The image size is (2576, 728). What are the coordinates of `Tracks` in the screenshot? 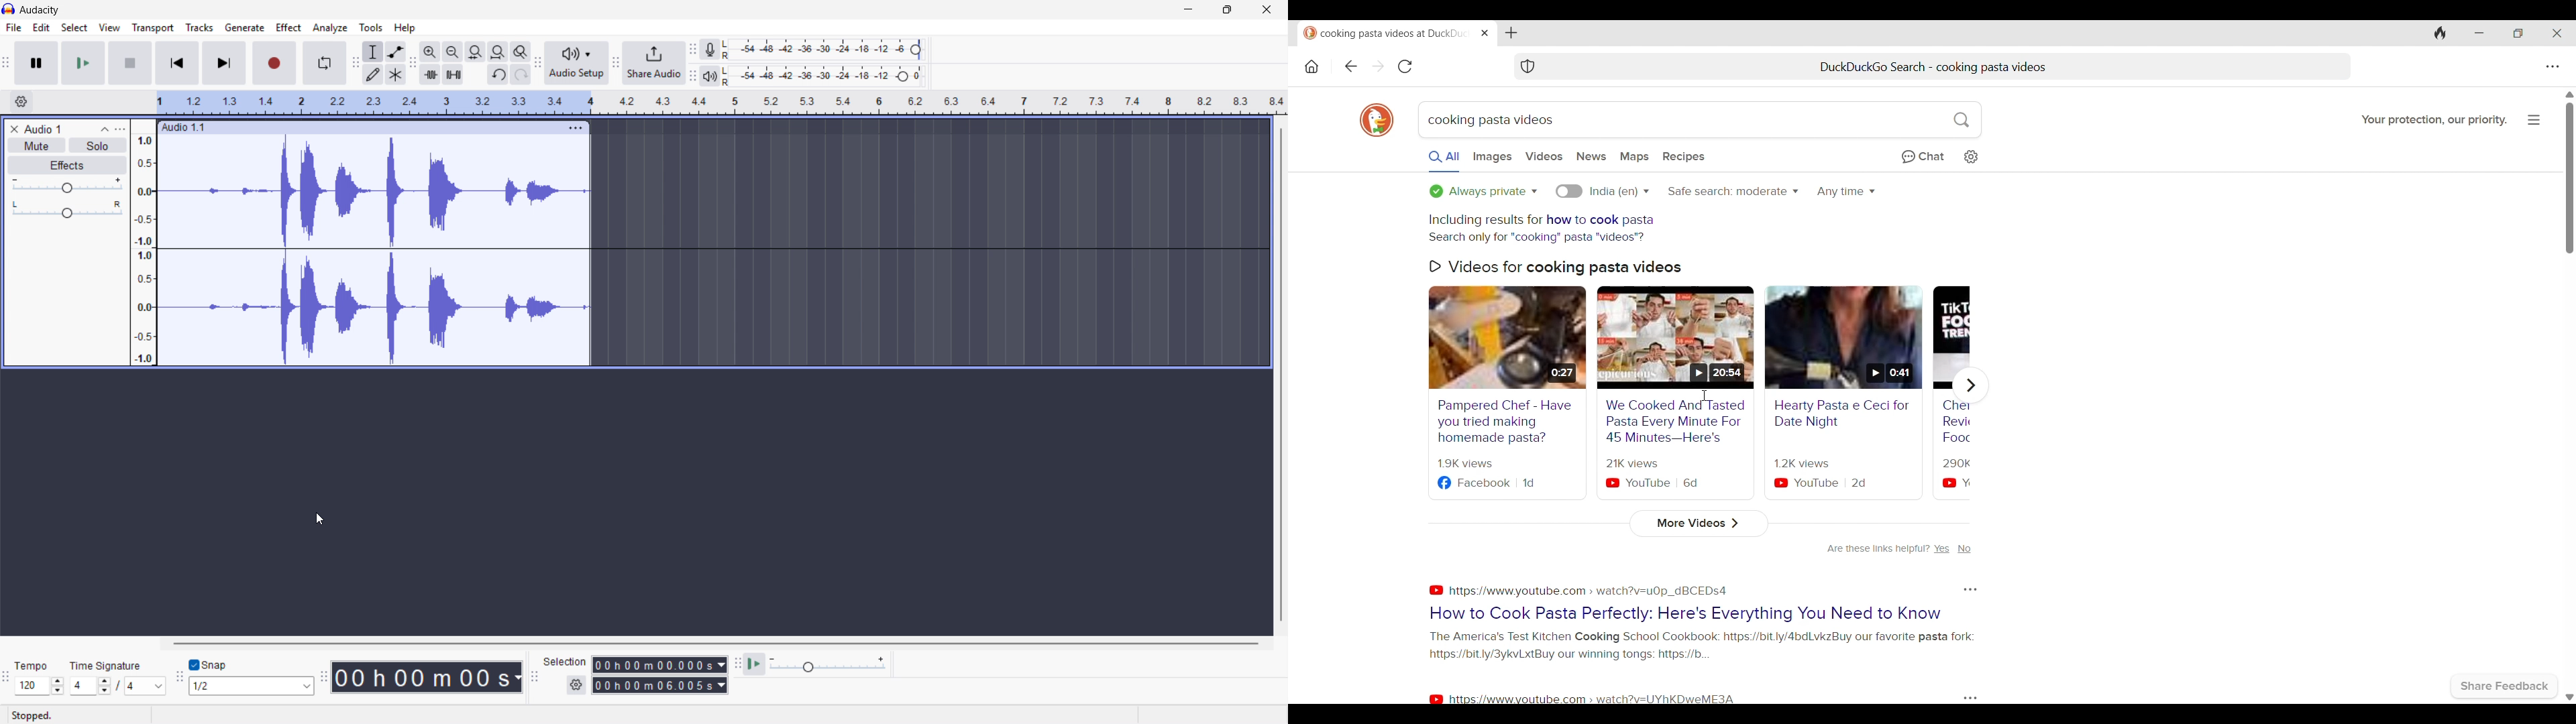 It's located at (199, 27).